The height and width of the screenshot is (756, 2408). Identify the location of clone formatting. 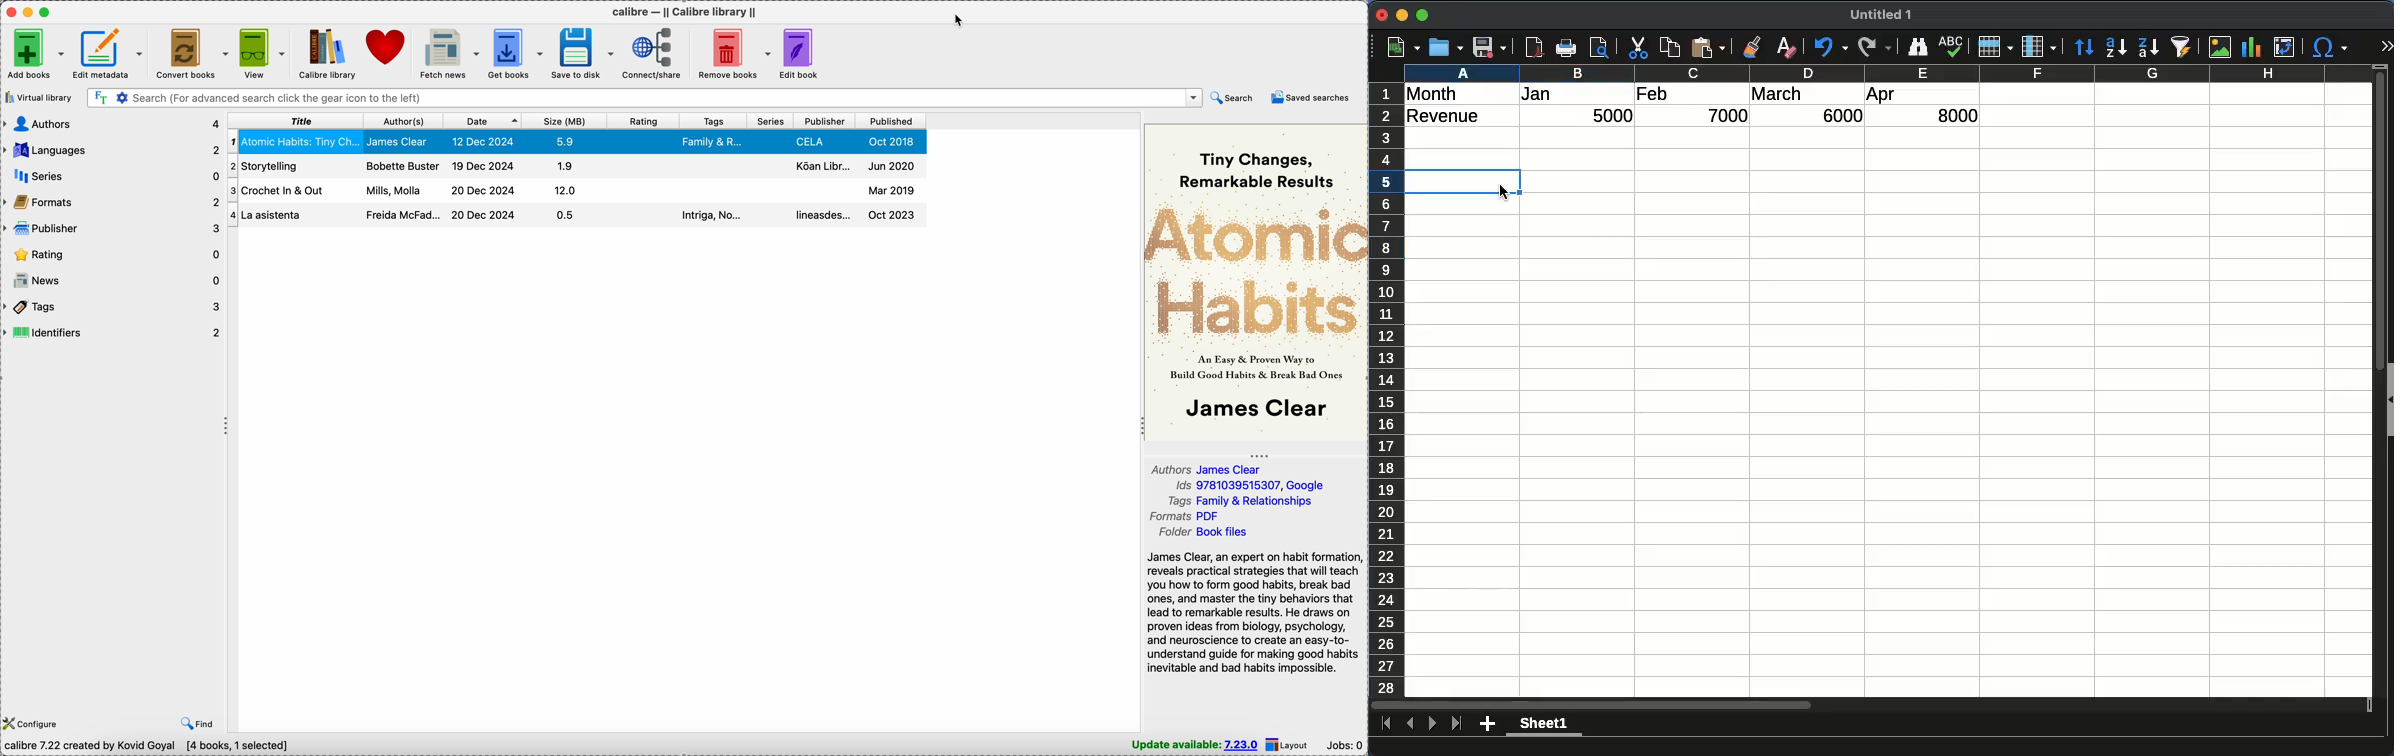
(1751, 47).